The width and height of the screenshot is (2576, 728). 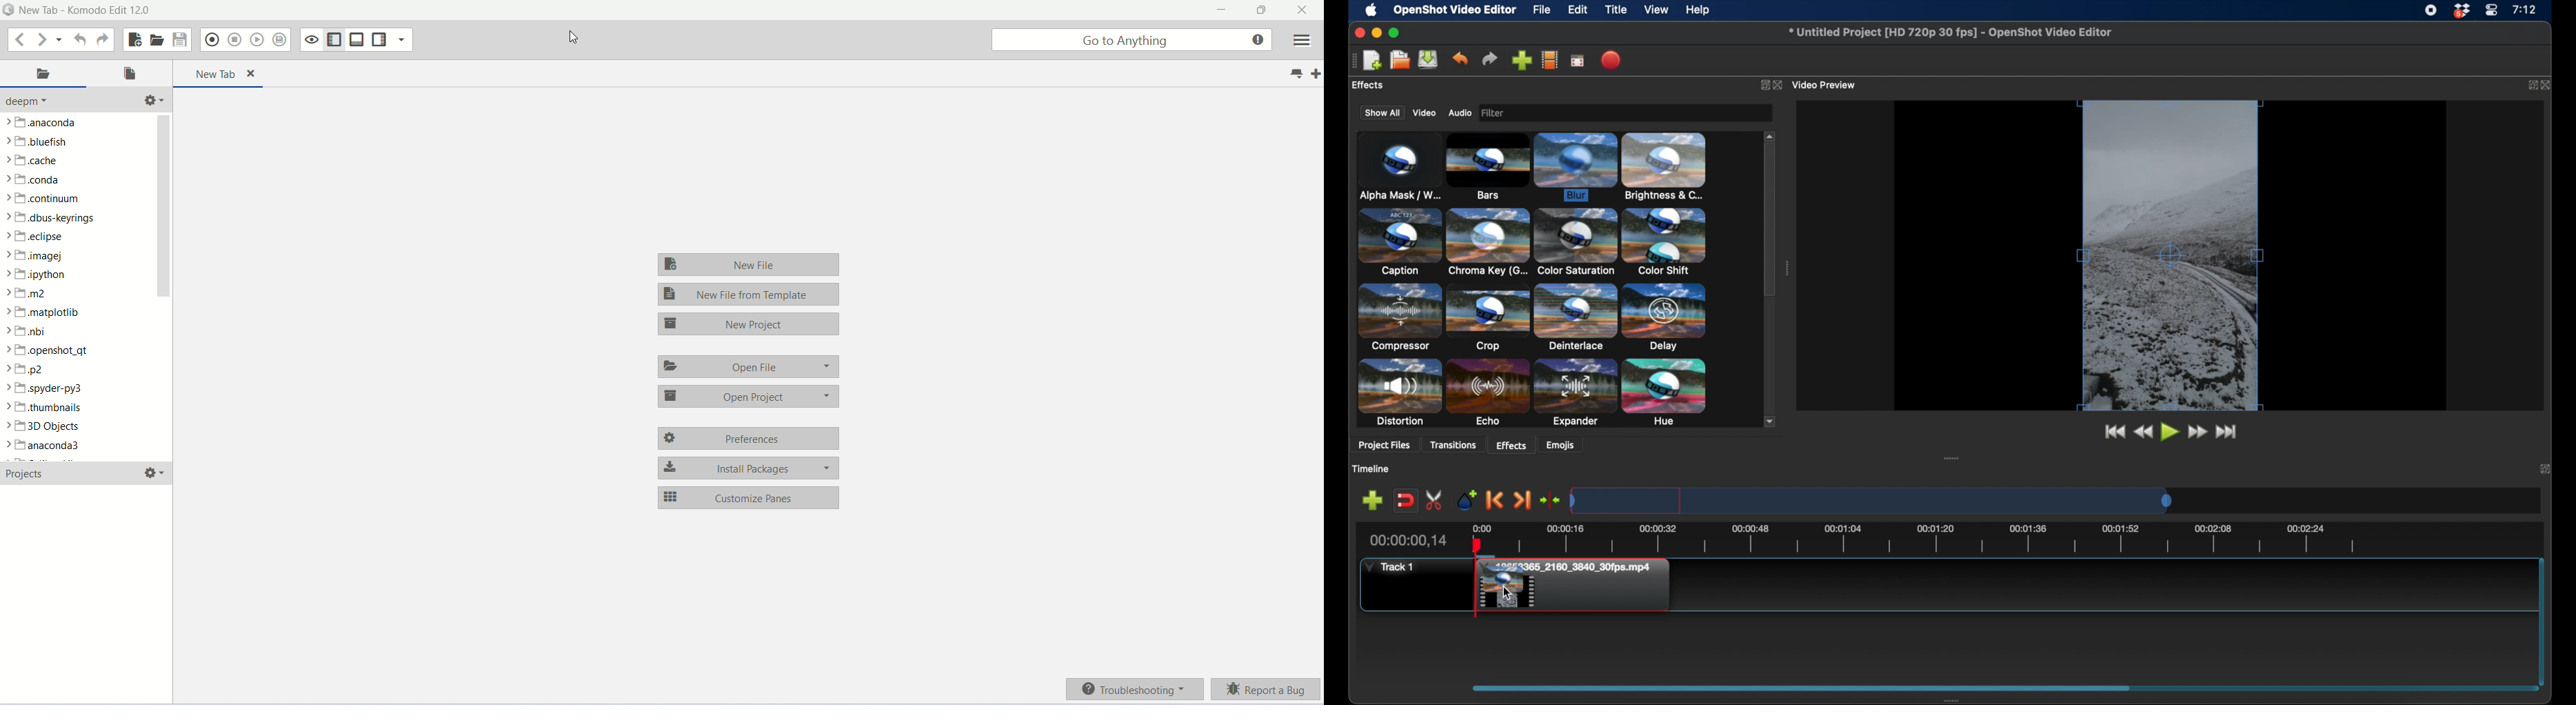 I want to click on previous marker, so click(x=1495, y=500).